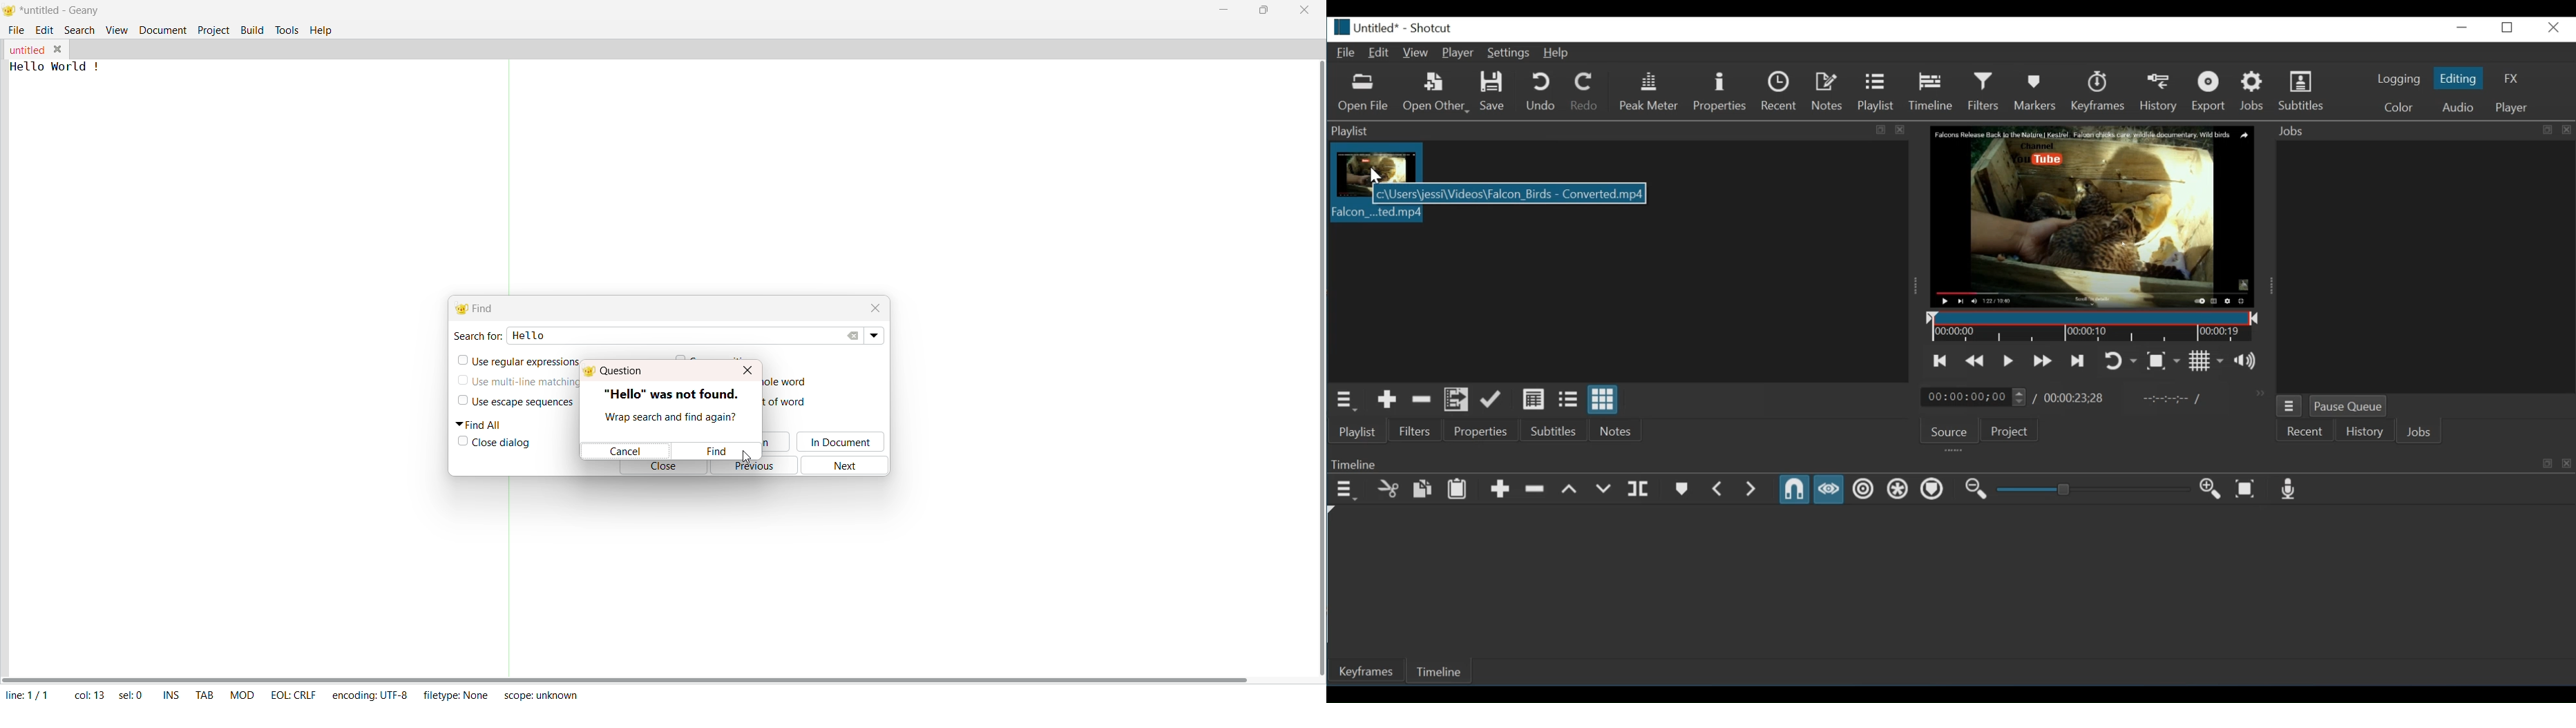 Image resolution: width=2576 pixels, height=728 pixels. What do you see at coordinates (2162, 91) in the screenshot?
I see `History` at bounding box center [2162, 91].